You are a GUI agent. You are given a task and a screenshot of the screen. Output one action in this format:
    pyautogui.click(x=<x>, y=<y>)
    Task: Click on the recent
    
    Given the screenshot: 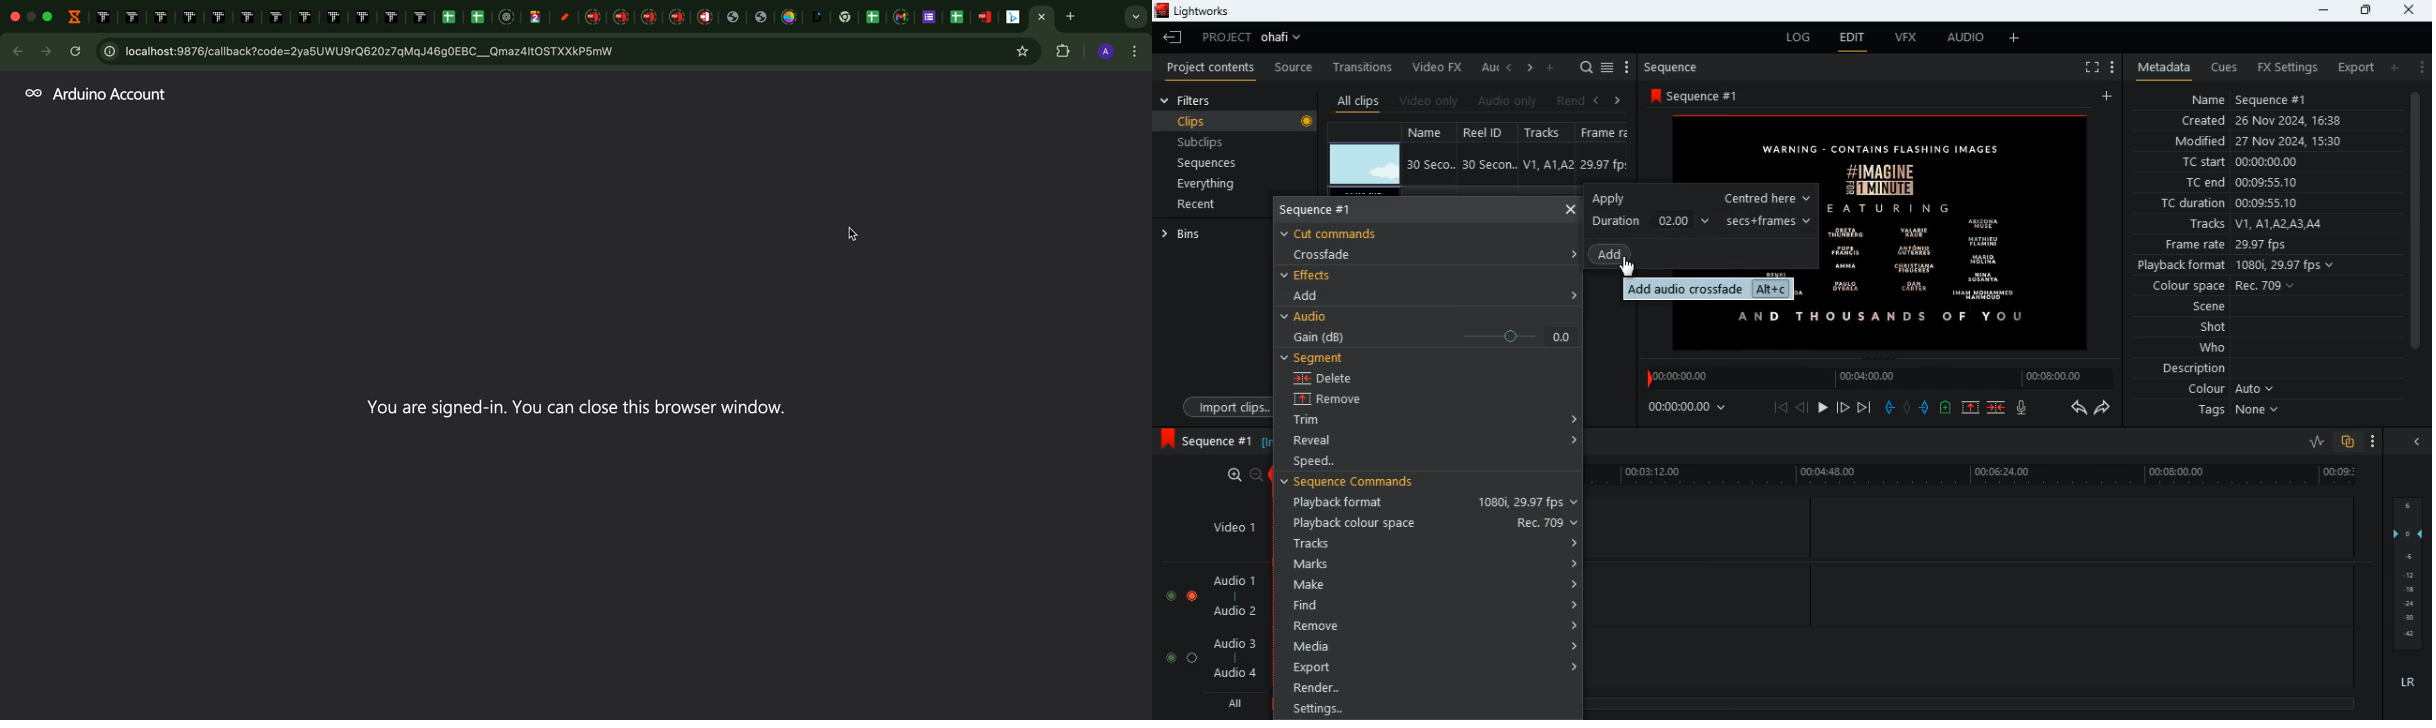 What is the action you would take?
    pyautogui.click(x=1213, y=206)
    